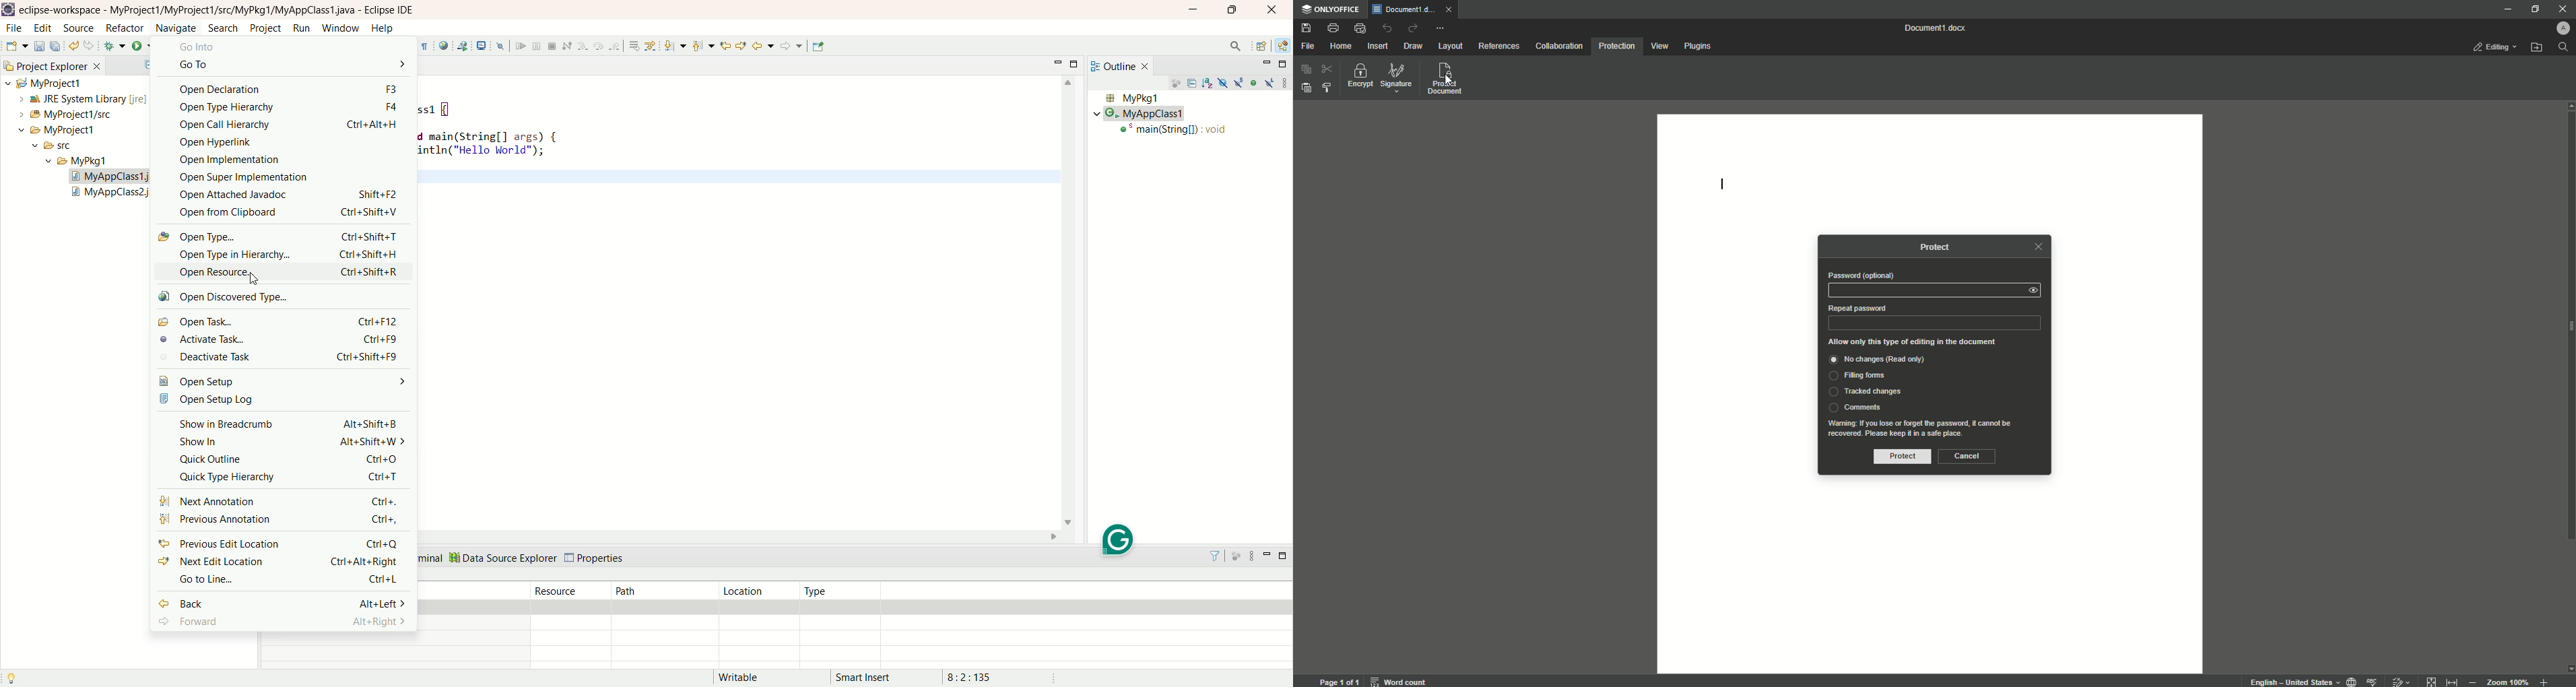 The image size is (2576, 700). What do you see at coordinates (57, 46) in the screenshot?
I see `save all` at bounding box center [57, 46].